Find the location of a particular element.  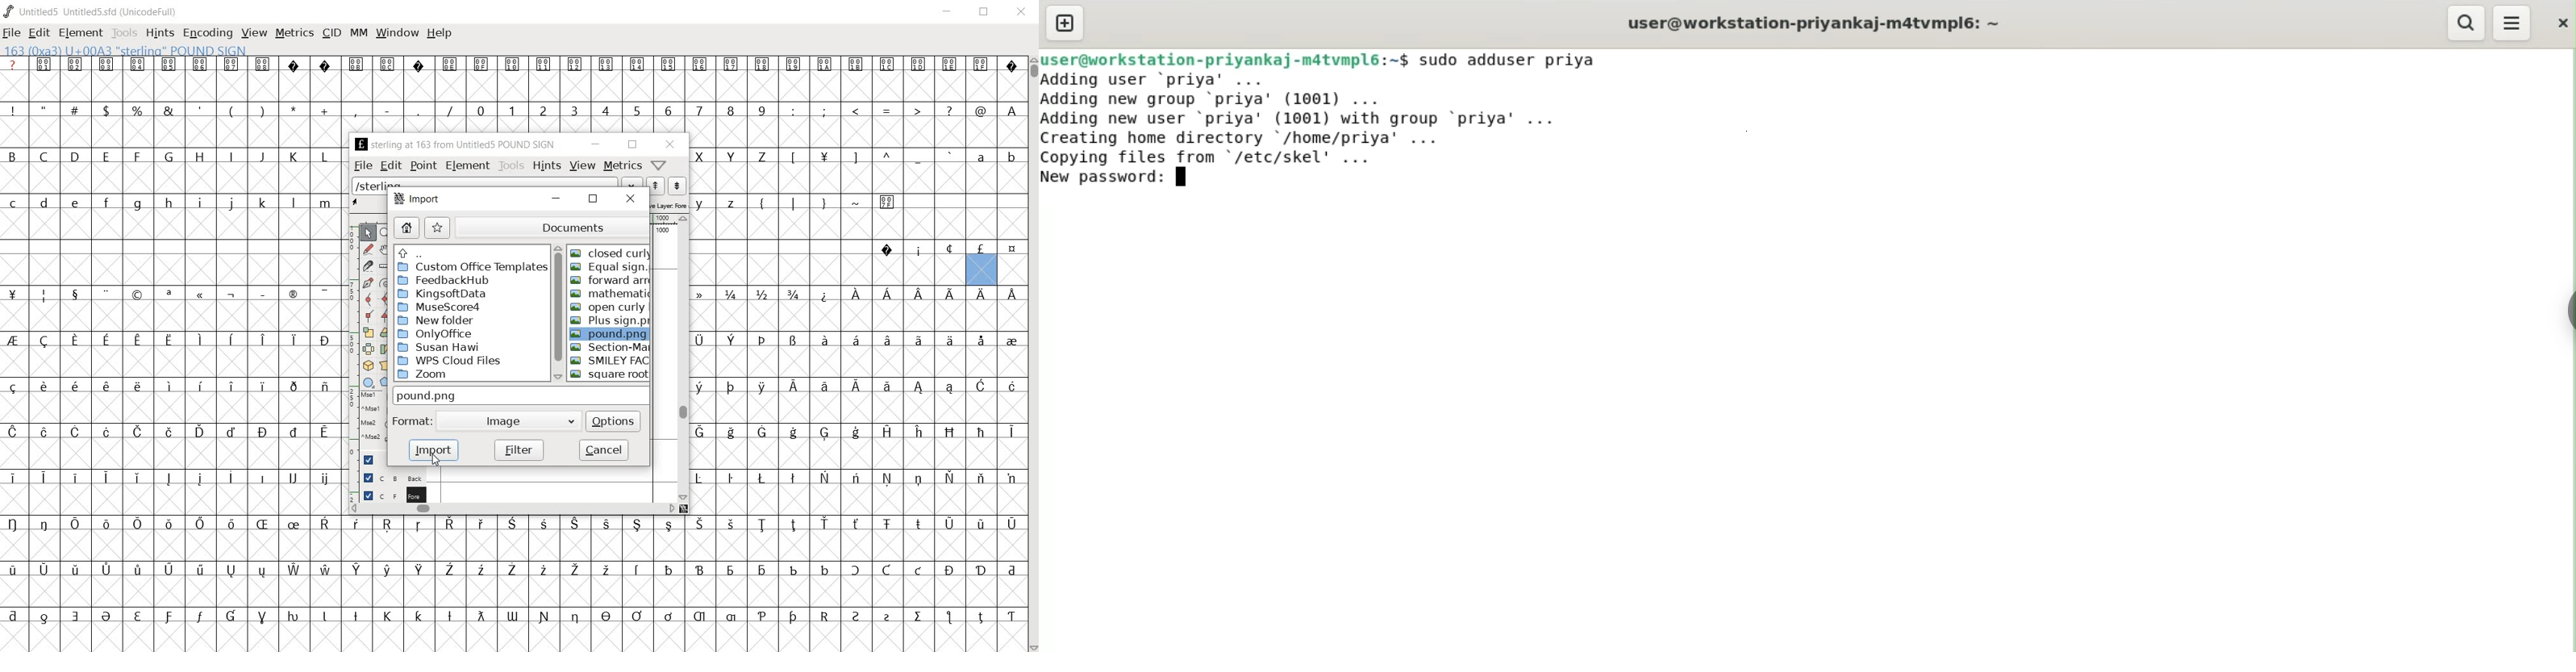

restore is located at coordinates (593, 198).